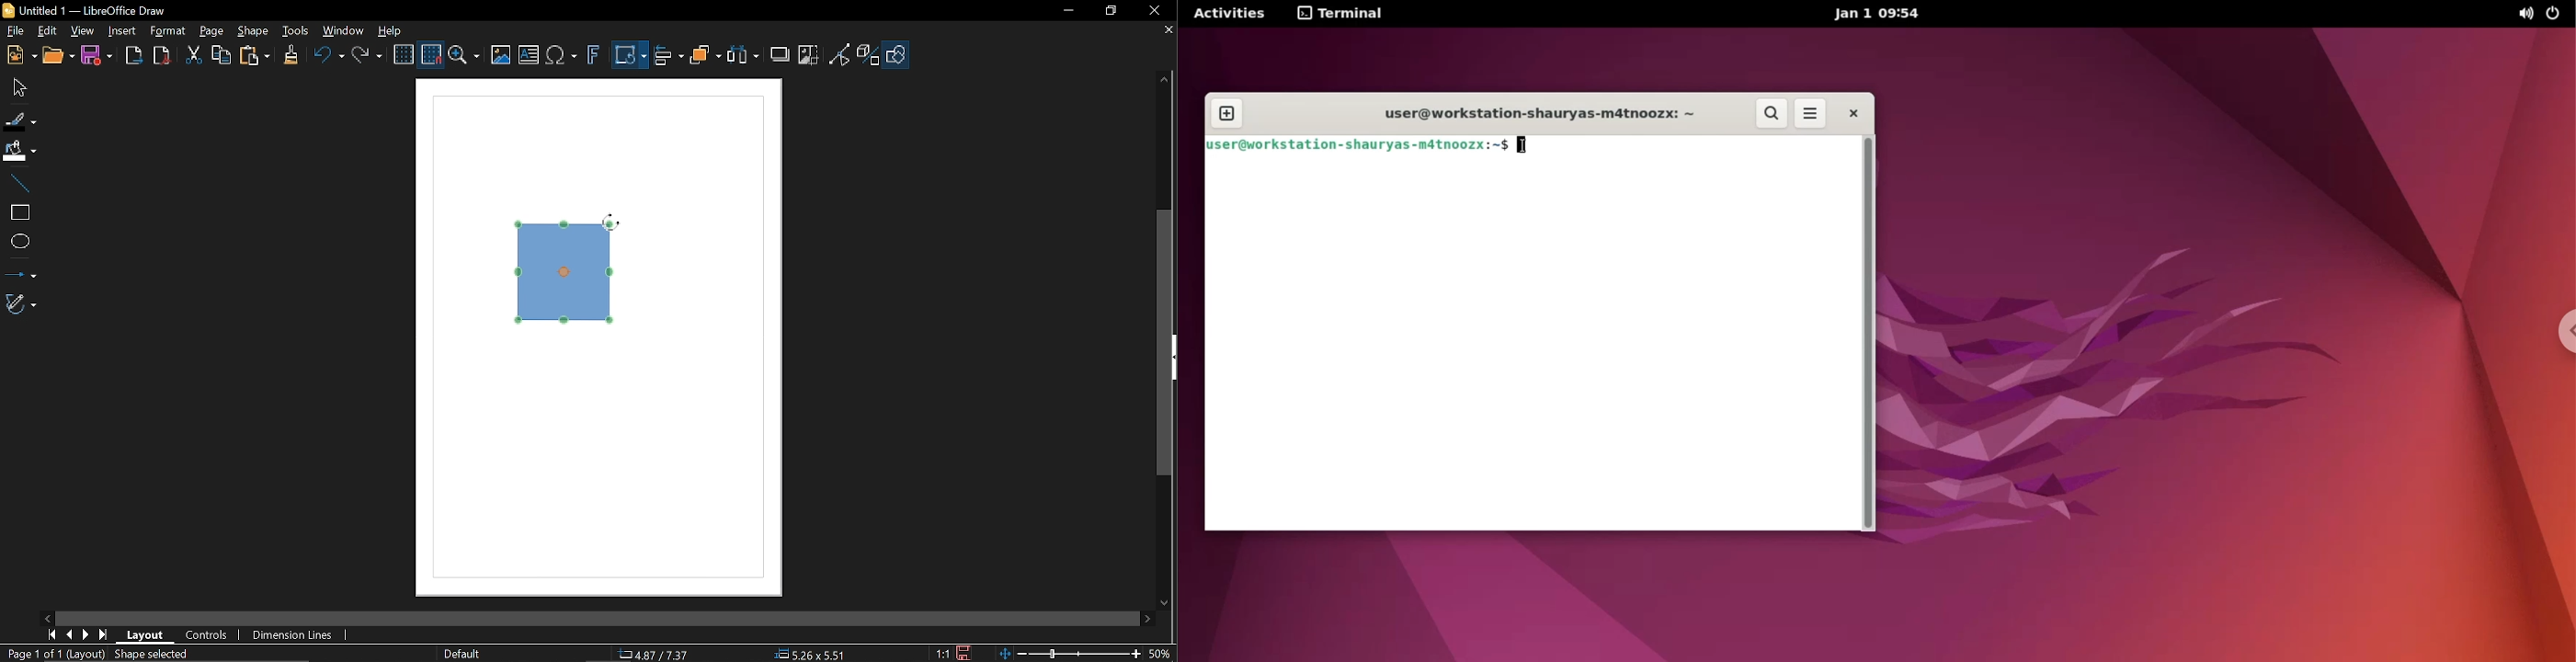 This screenshot has height=672, width=2576. I want to click on LibreOffice Logo, so click(8, 11).